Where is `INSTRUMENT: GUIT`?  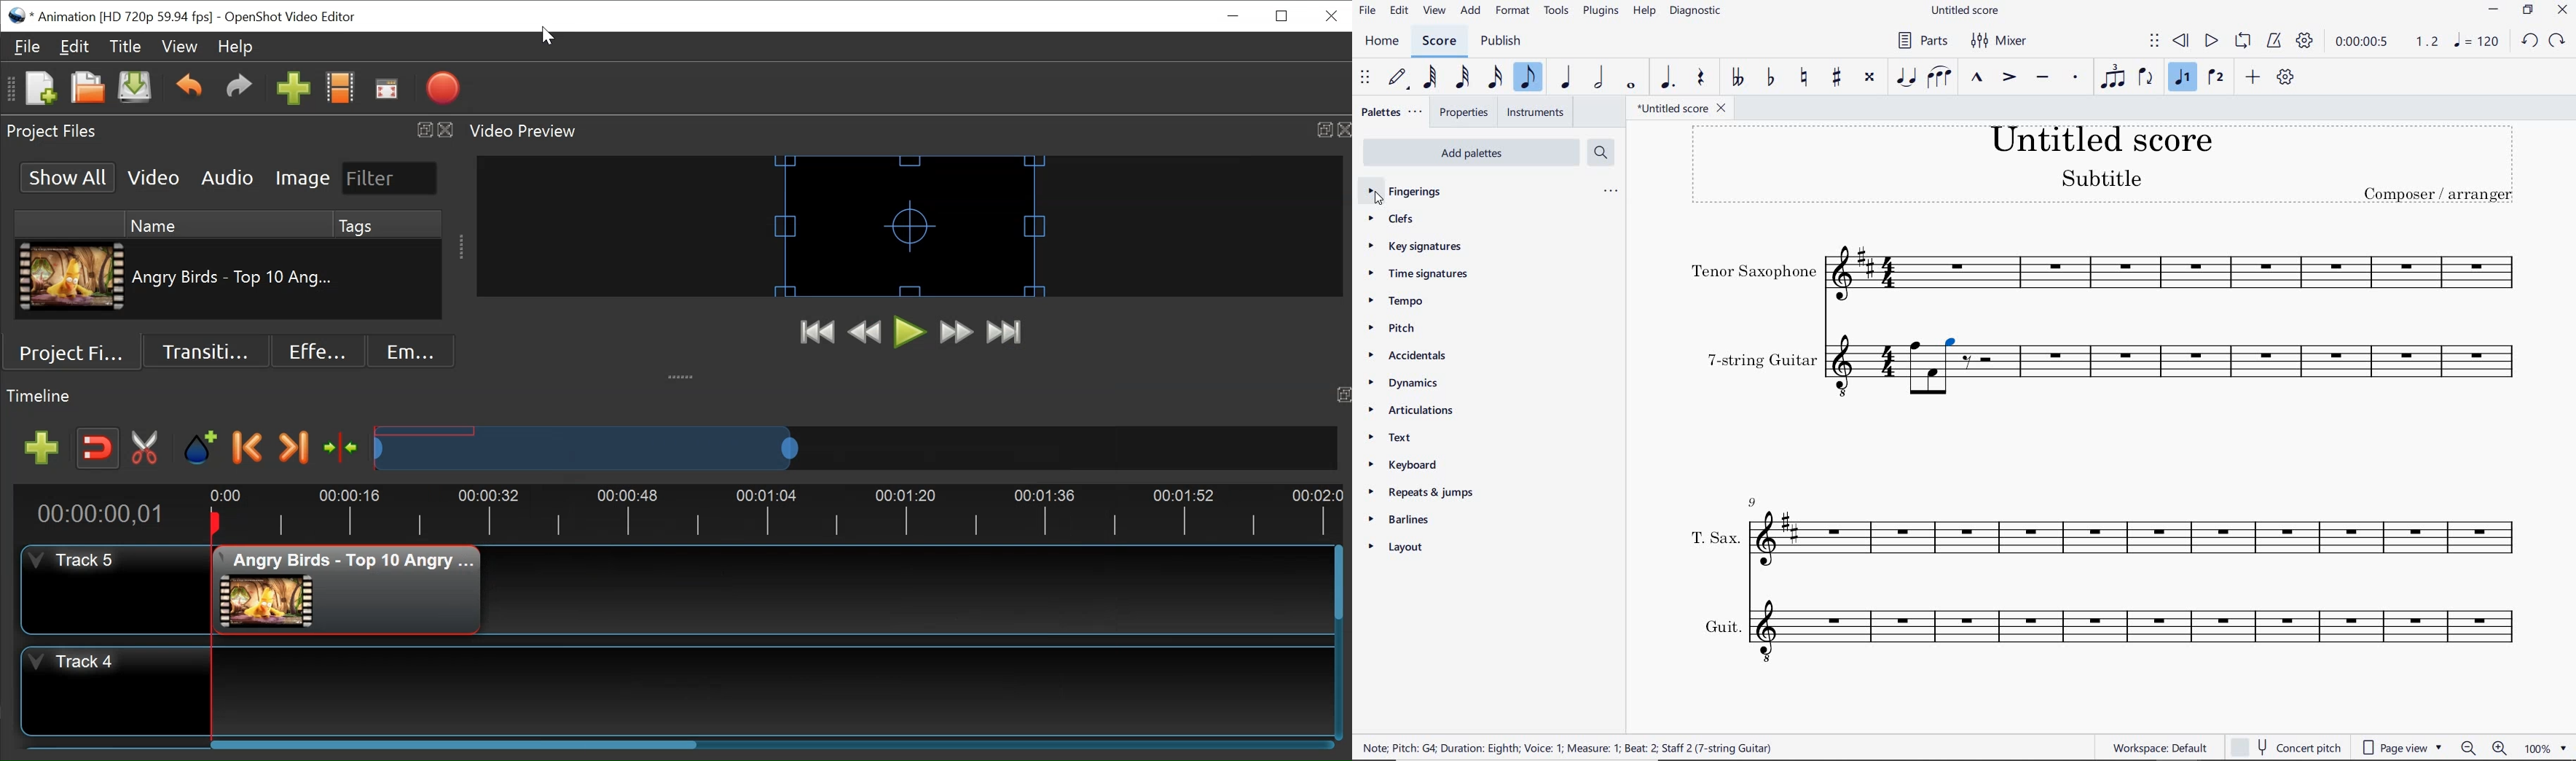
INSTRUMENT: GUIT is located at coordinates (2102, 628).